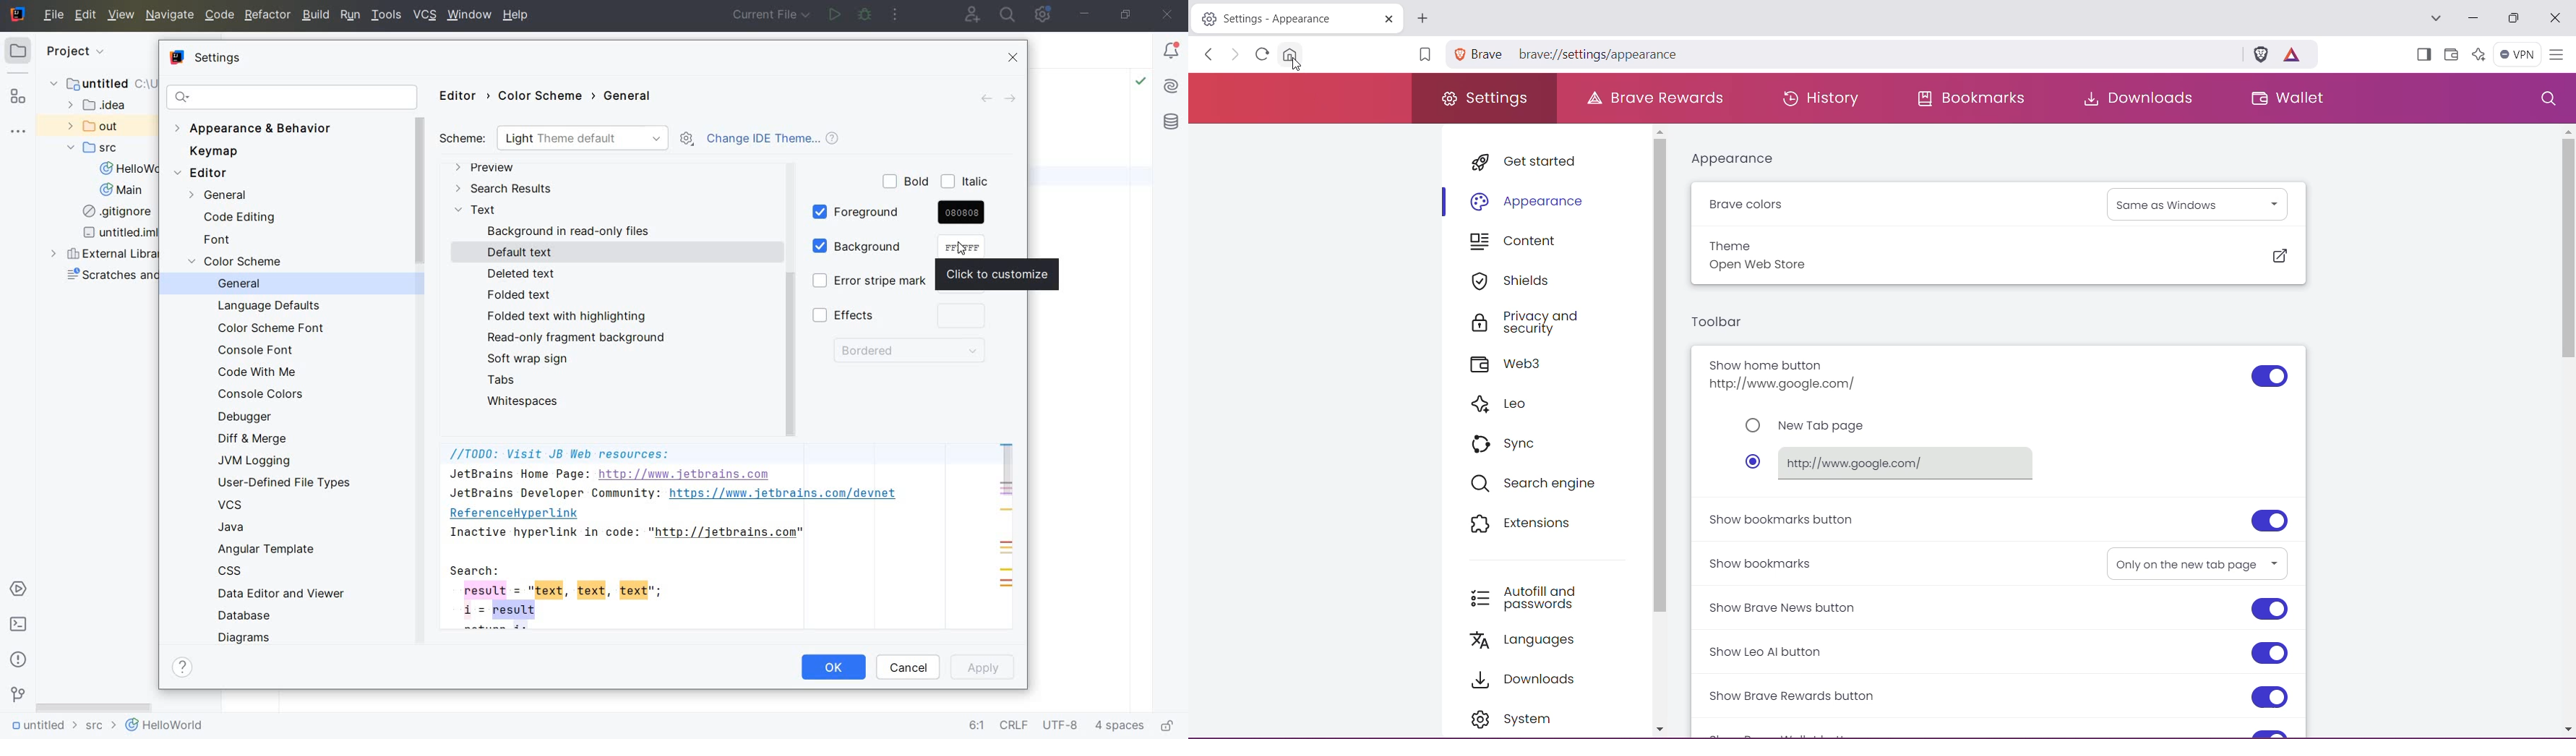  Describe the element at coordinates (1798, 696) in the screenshot. I see `Show Brave rewards button` at that location.